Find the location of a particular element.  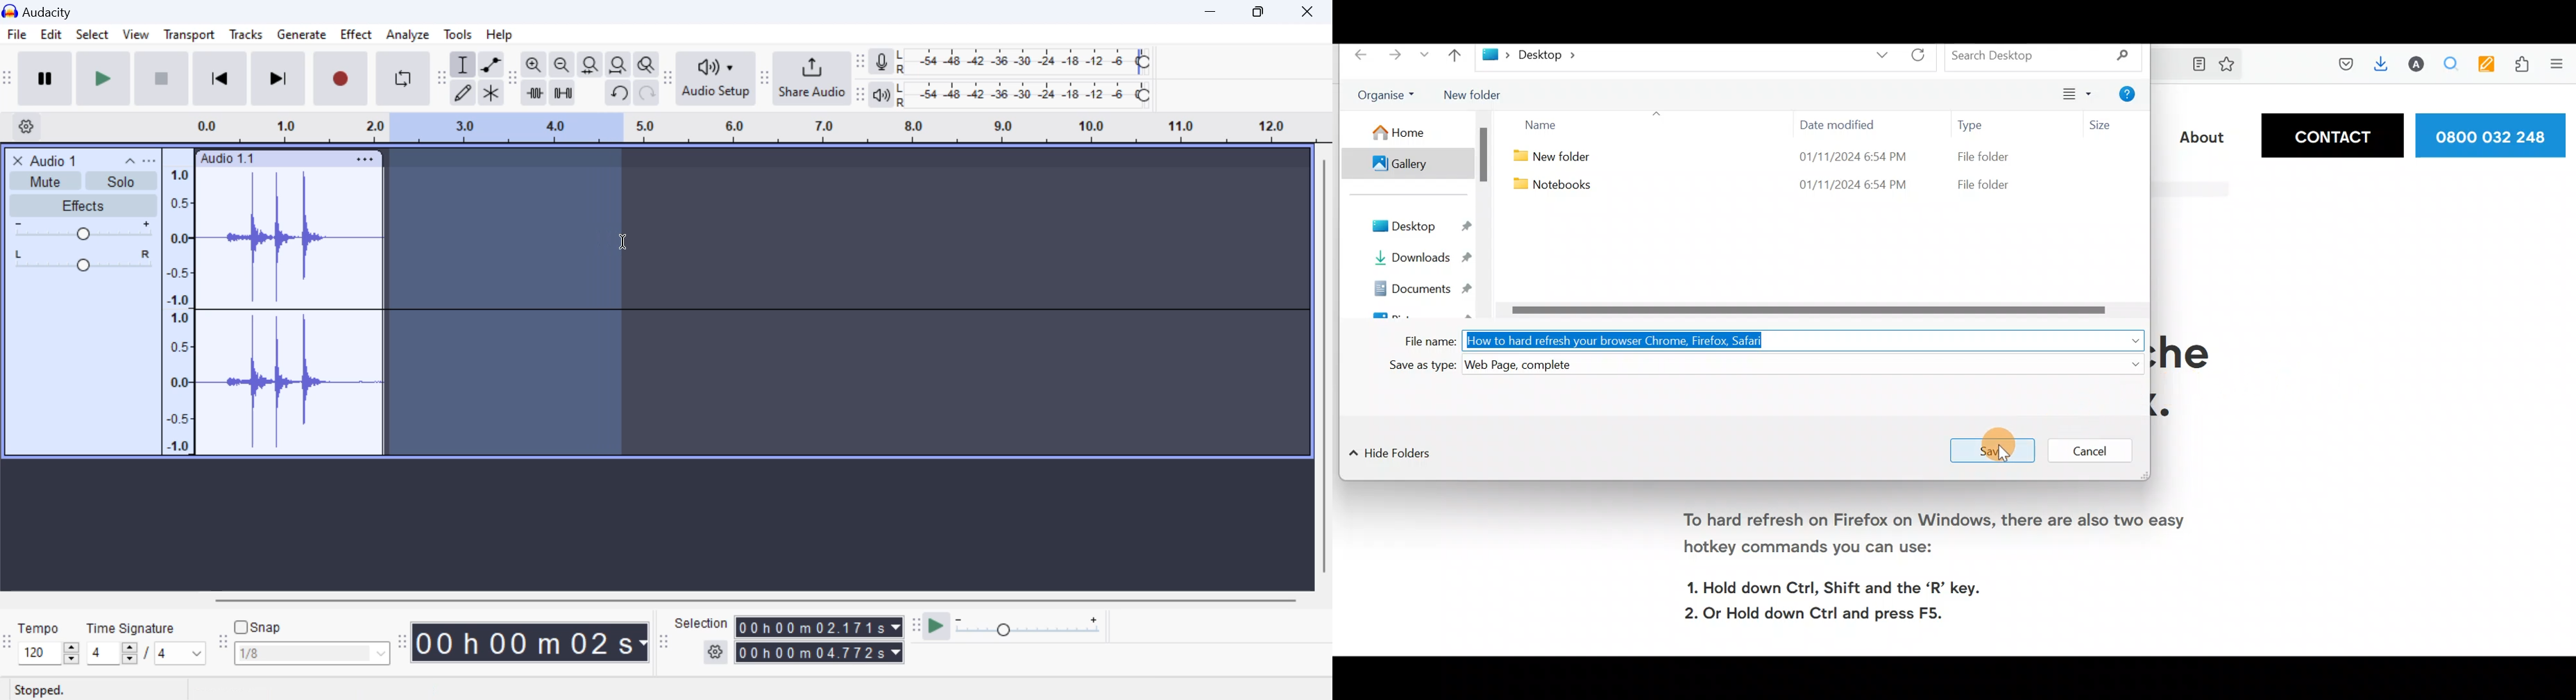

File folder is located at coordinates (1983, 160).